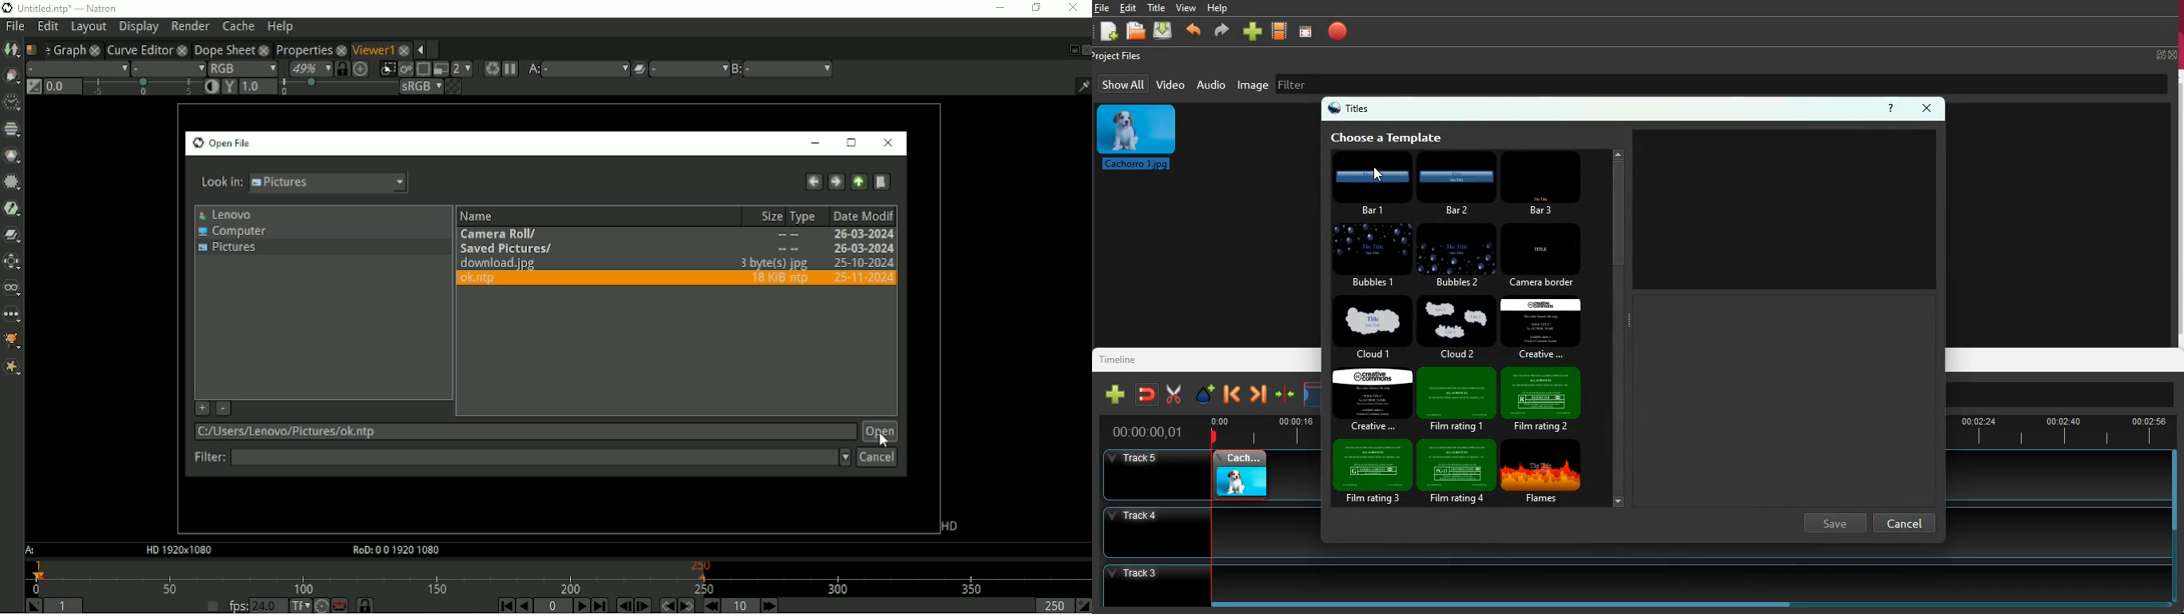 The height and width of the screenshot is (616, 2184). Describe the element at coordinates (1455, 327) in the screenshot. I see `cloud 2` at that location.